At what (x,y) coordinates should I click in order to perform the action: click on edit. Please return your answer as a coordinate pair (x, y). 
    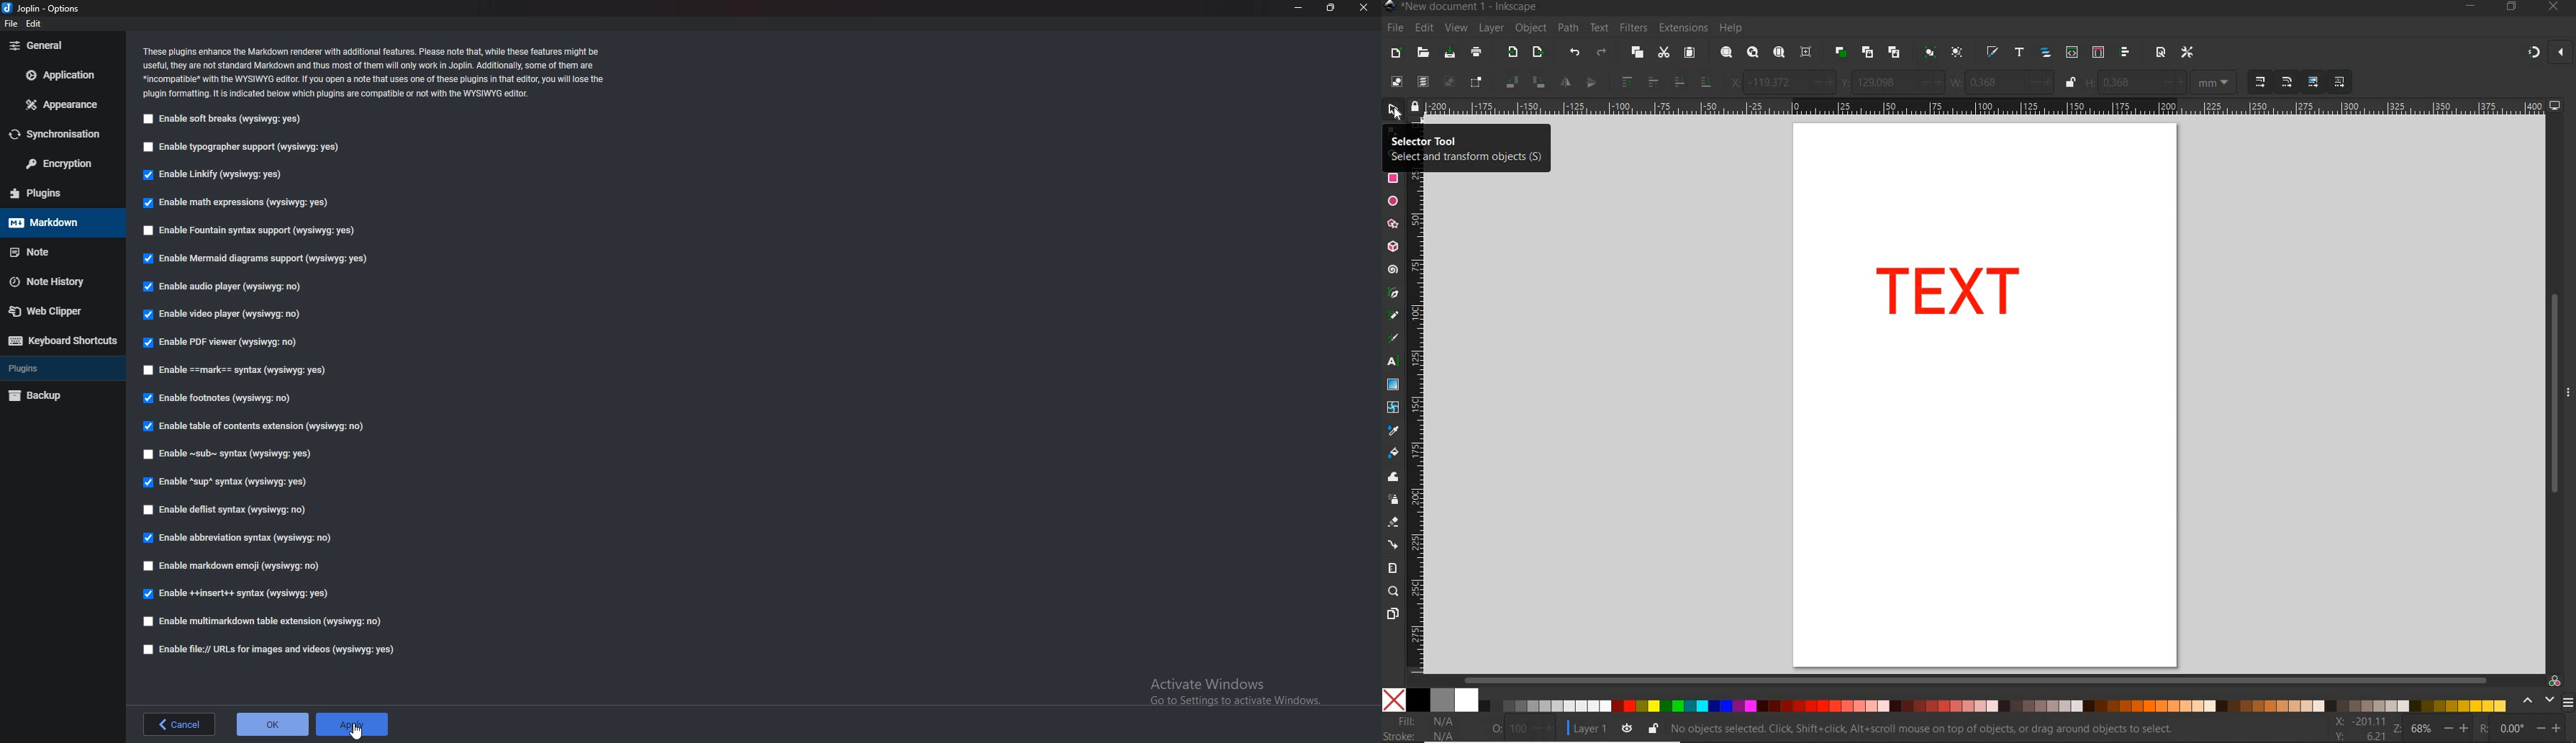
    Looking at the image, I should click on (33, 24).